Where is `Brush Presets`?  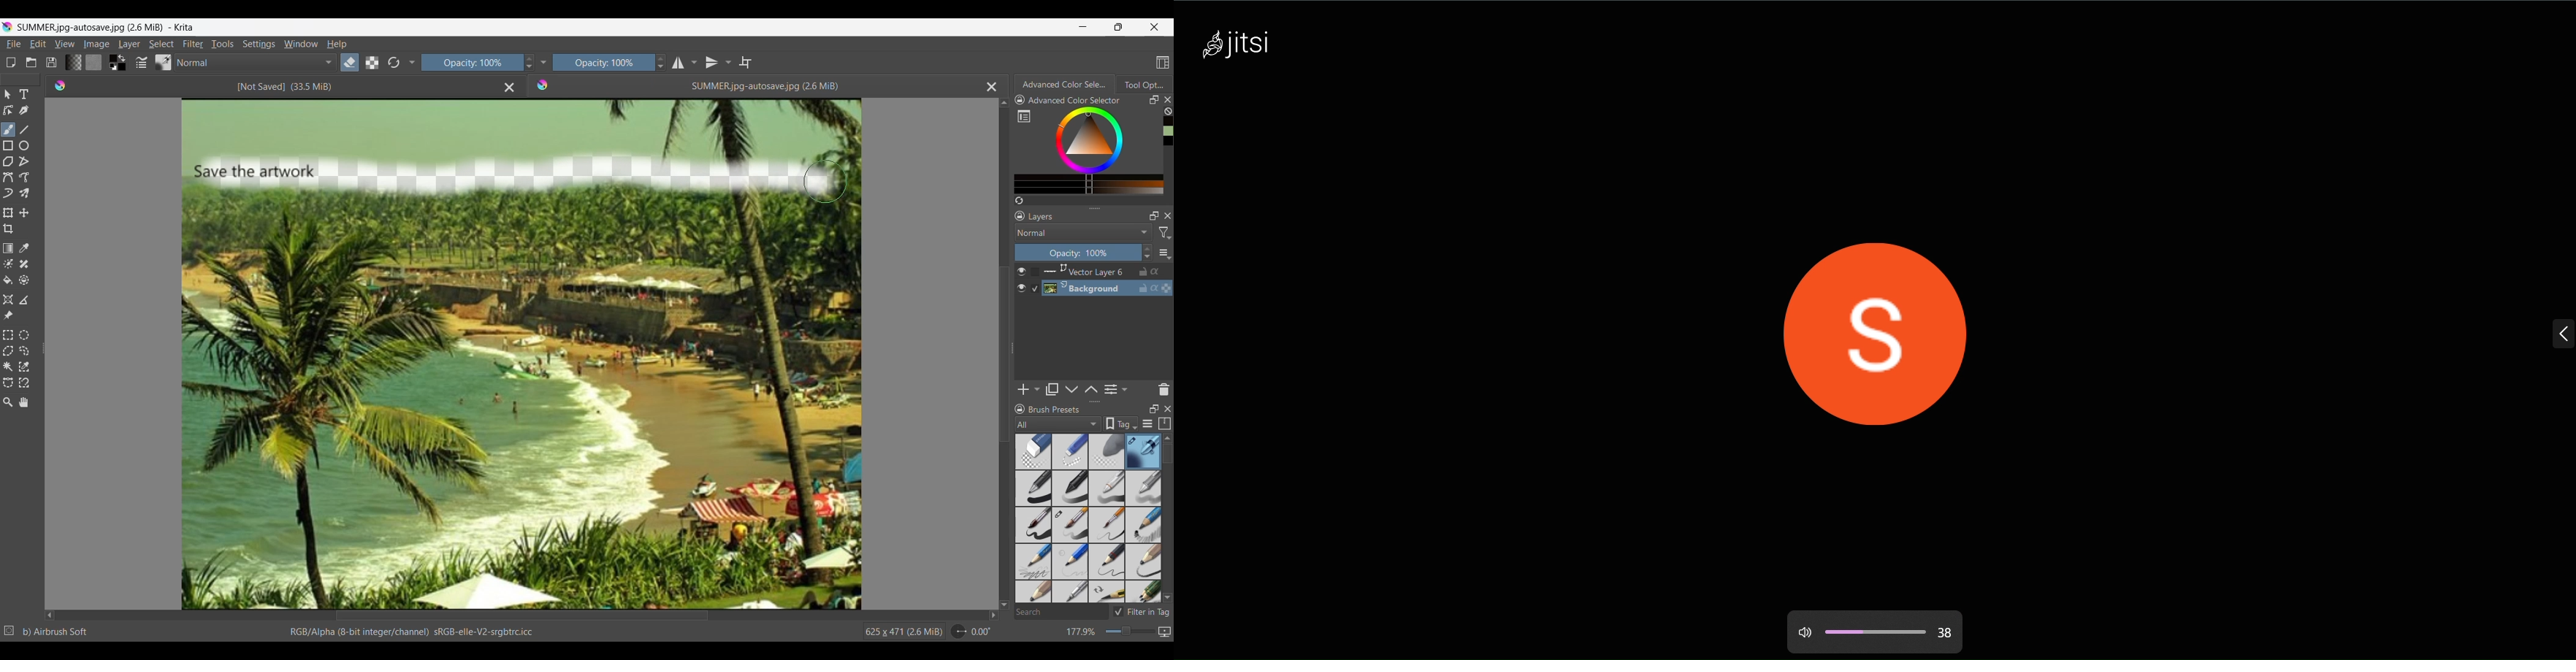 Brush Presets is located at coordinates (1056, 410).